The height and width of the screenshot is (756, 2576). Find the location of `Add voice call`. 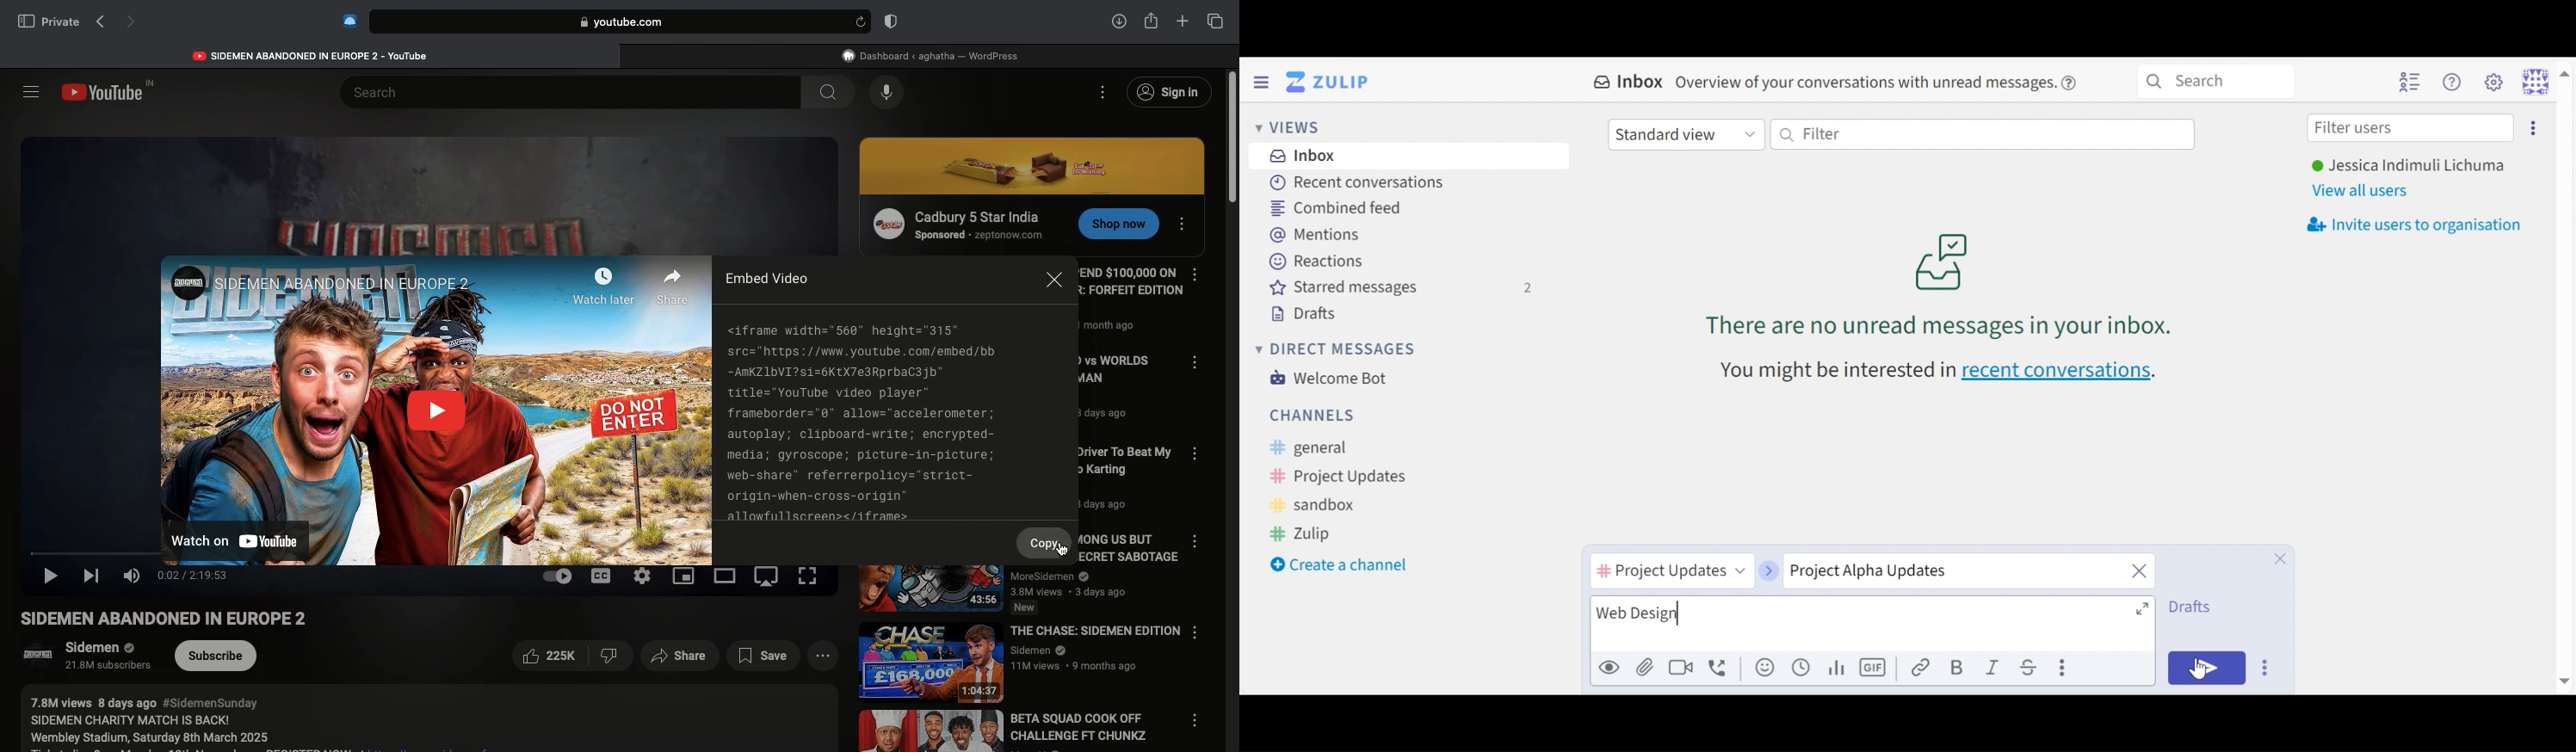

Add voice call is located at coordinates (1719, 668).